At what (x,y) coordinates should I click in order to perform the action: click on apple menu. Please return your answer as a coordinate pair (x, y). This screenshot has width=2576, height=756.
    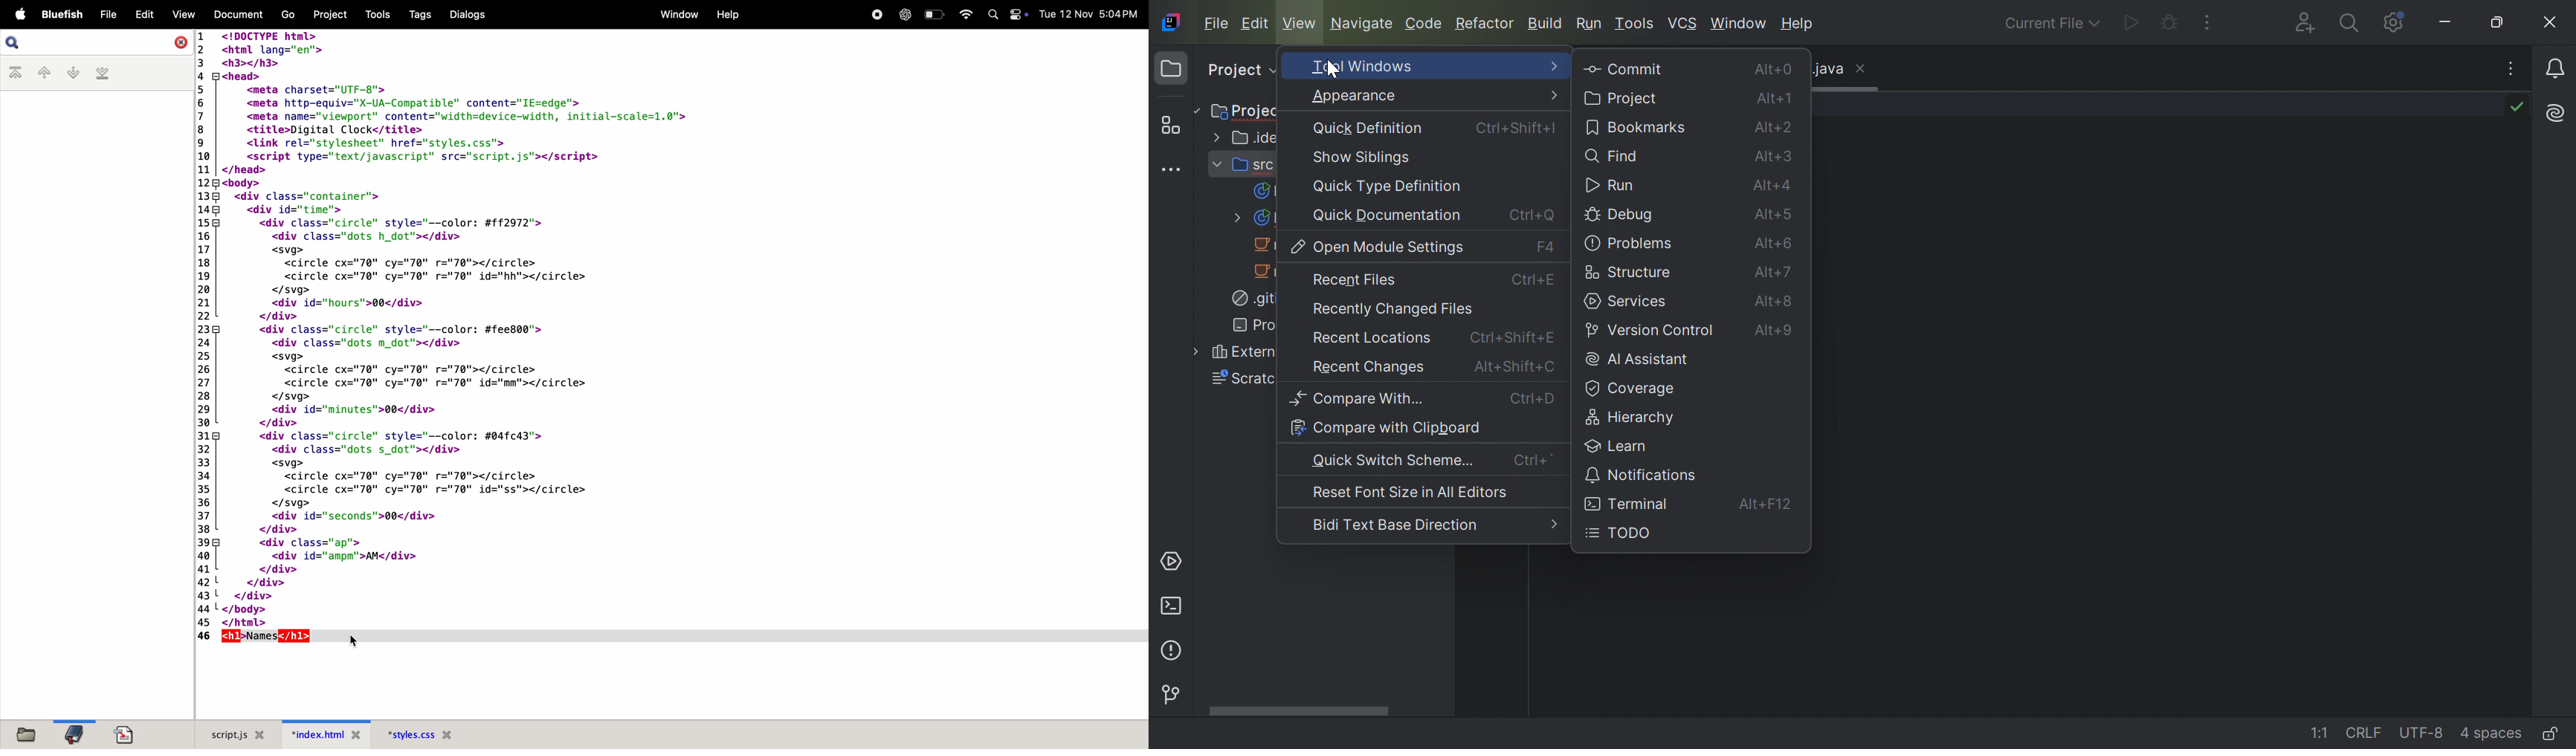
    Looking at the image, I should click on (20, 15).